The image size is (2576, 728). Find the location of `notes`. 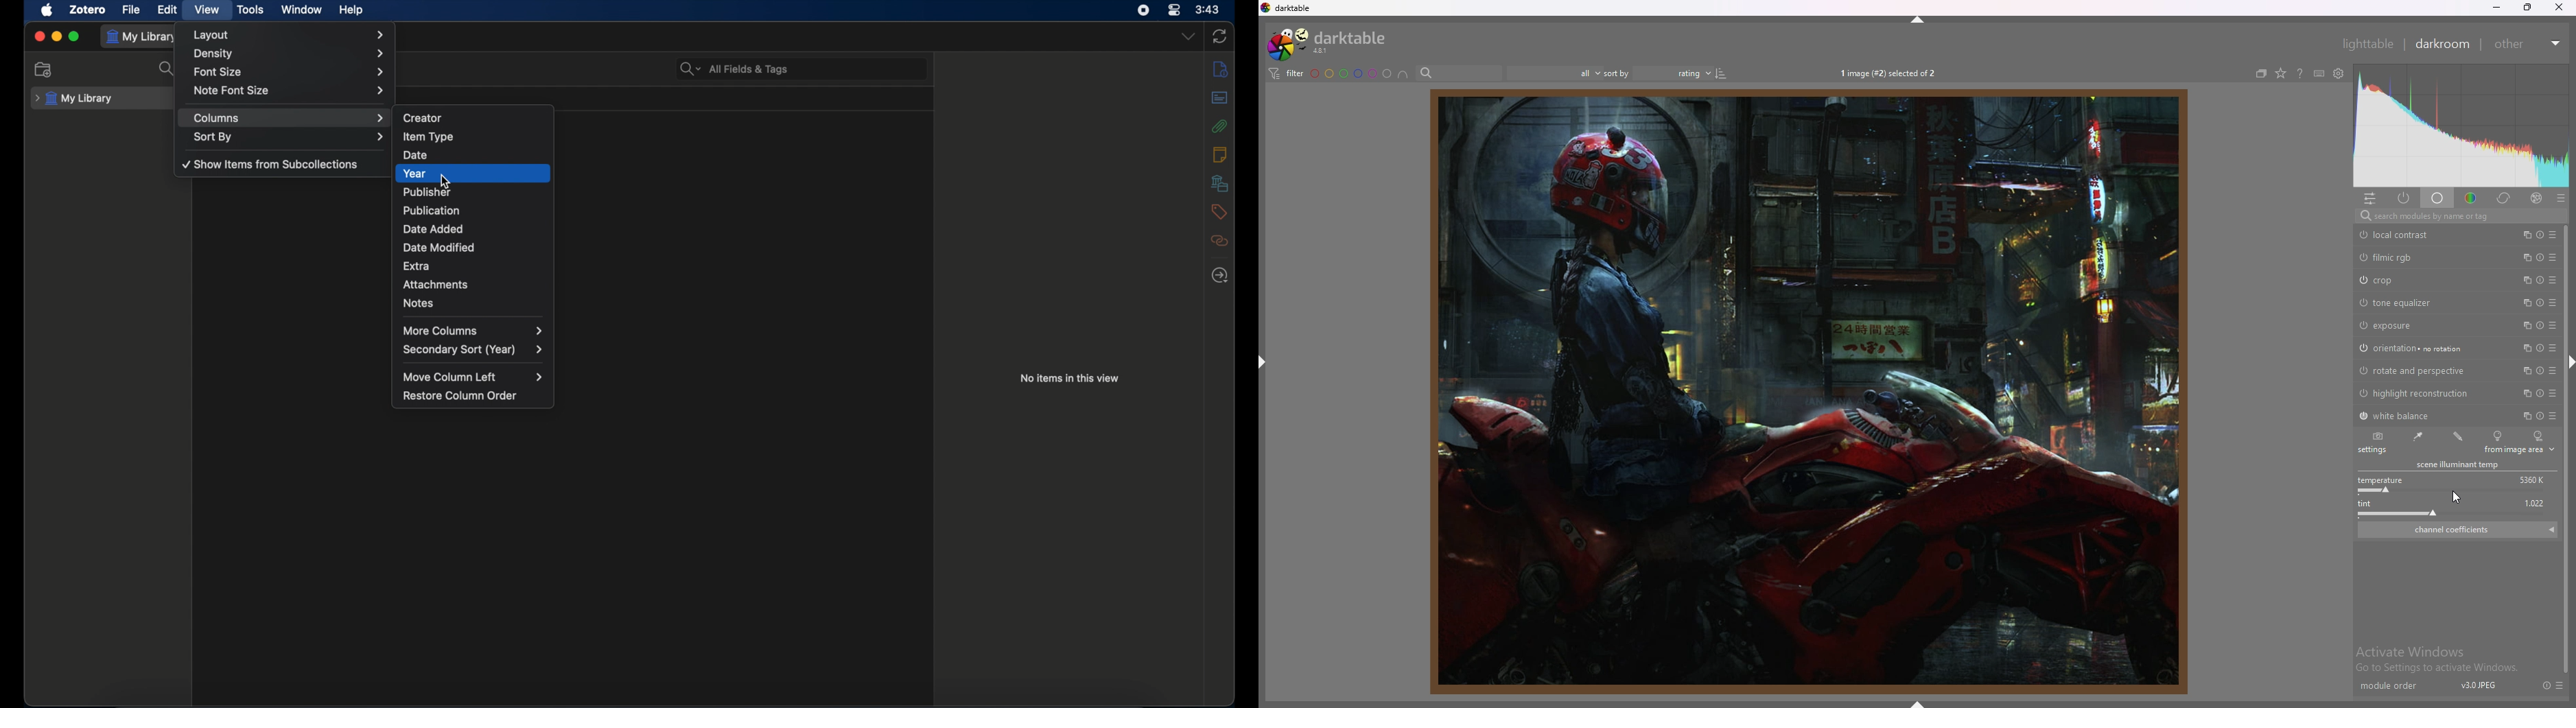

notes is located at coordinates (1219, 154).